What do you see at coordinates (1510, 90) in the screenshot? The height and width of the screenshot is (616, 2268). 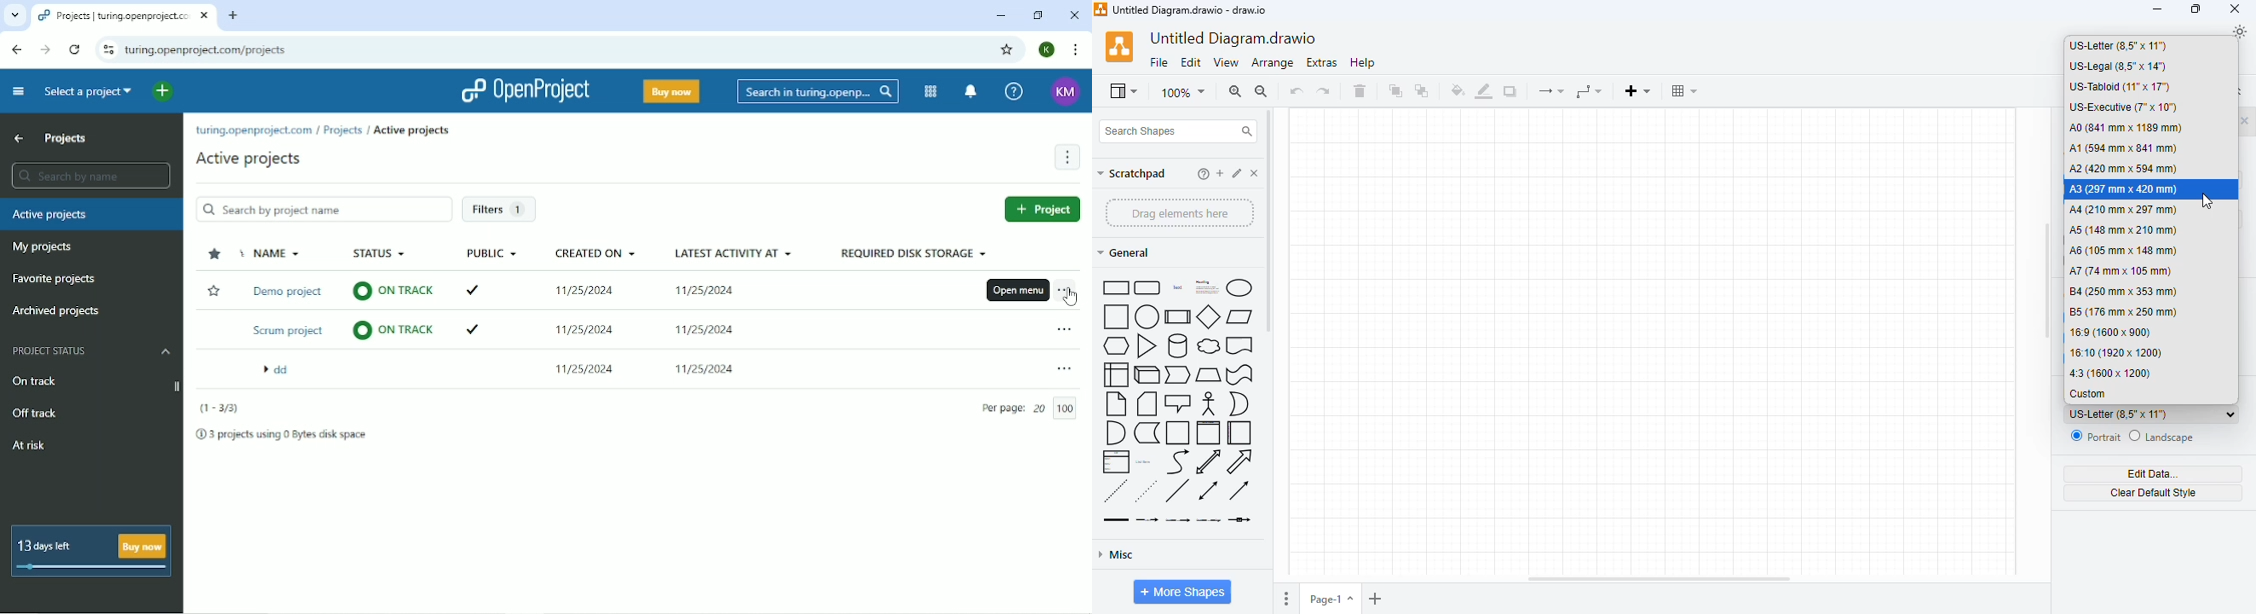 I see `shadow` at bounding box center [1510, 90].